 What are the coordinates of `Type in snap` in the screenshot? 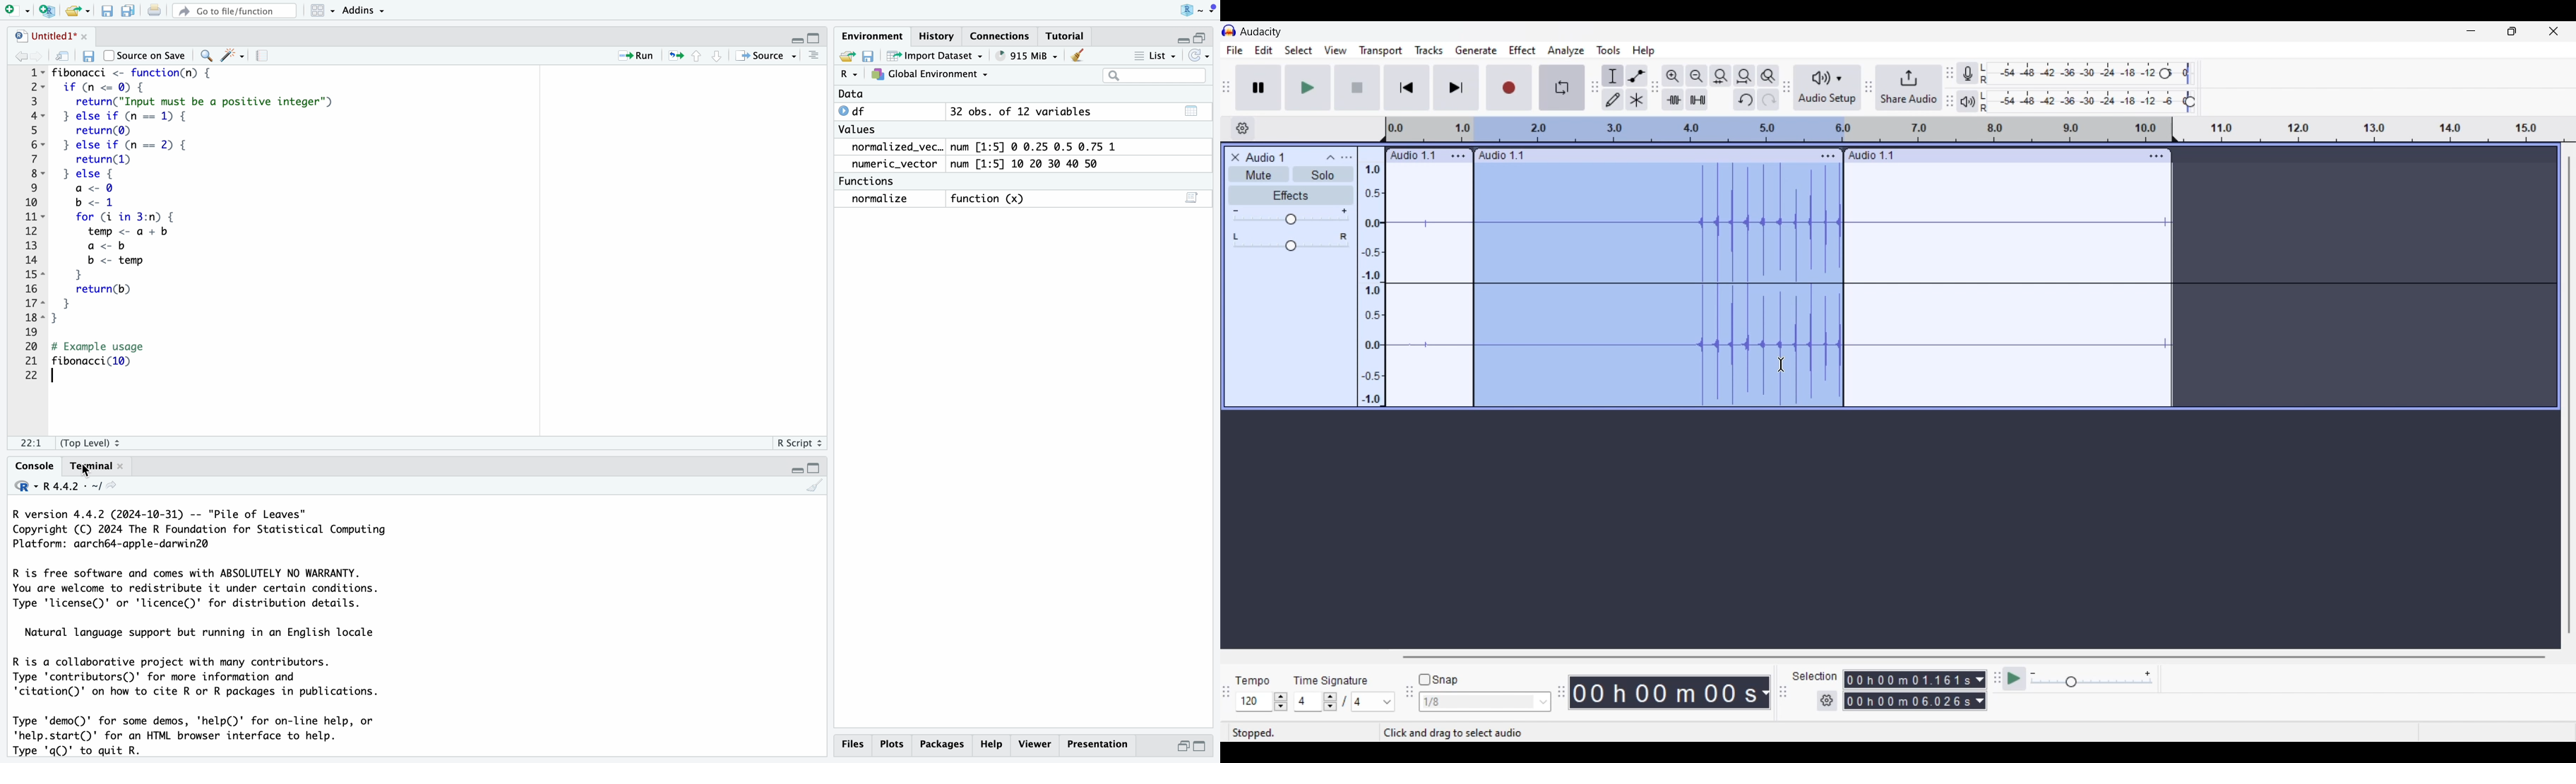 It's located at (1478, 702).